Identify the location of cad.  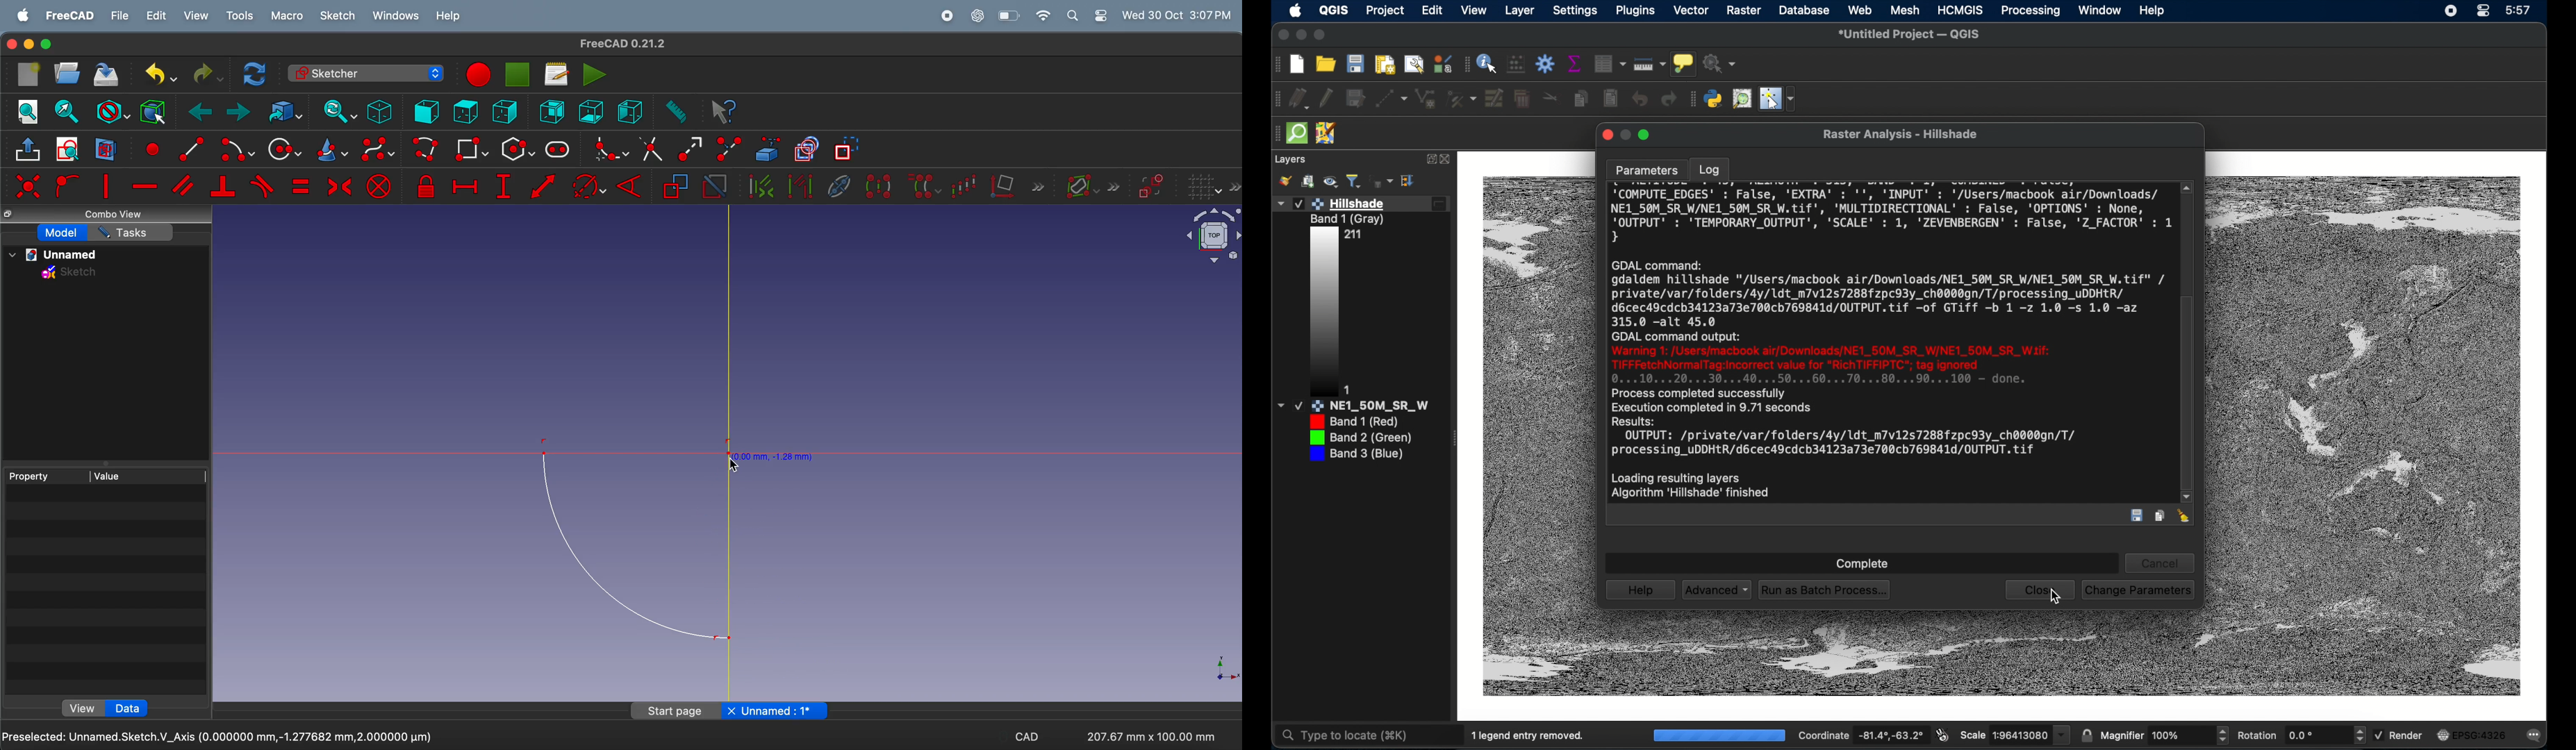
(1027, 739).